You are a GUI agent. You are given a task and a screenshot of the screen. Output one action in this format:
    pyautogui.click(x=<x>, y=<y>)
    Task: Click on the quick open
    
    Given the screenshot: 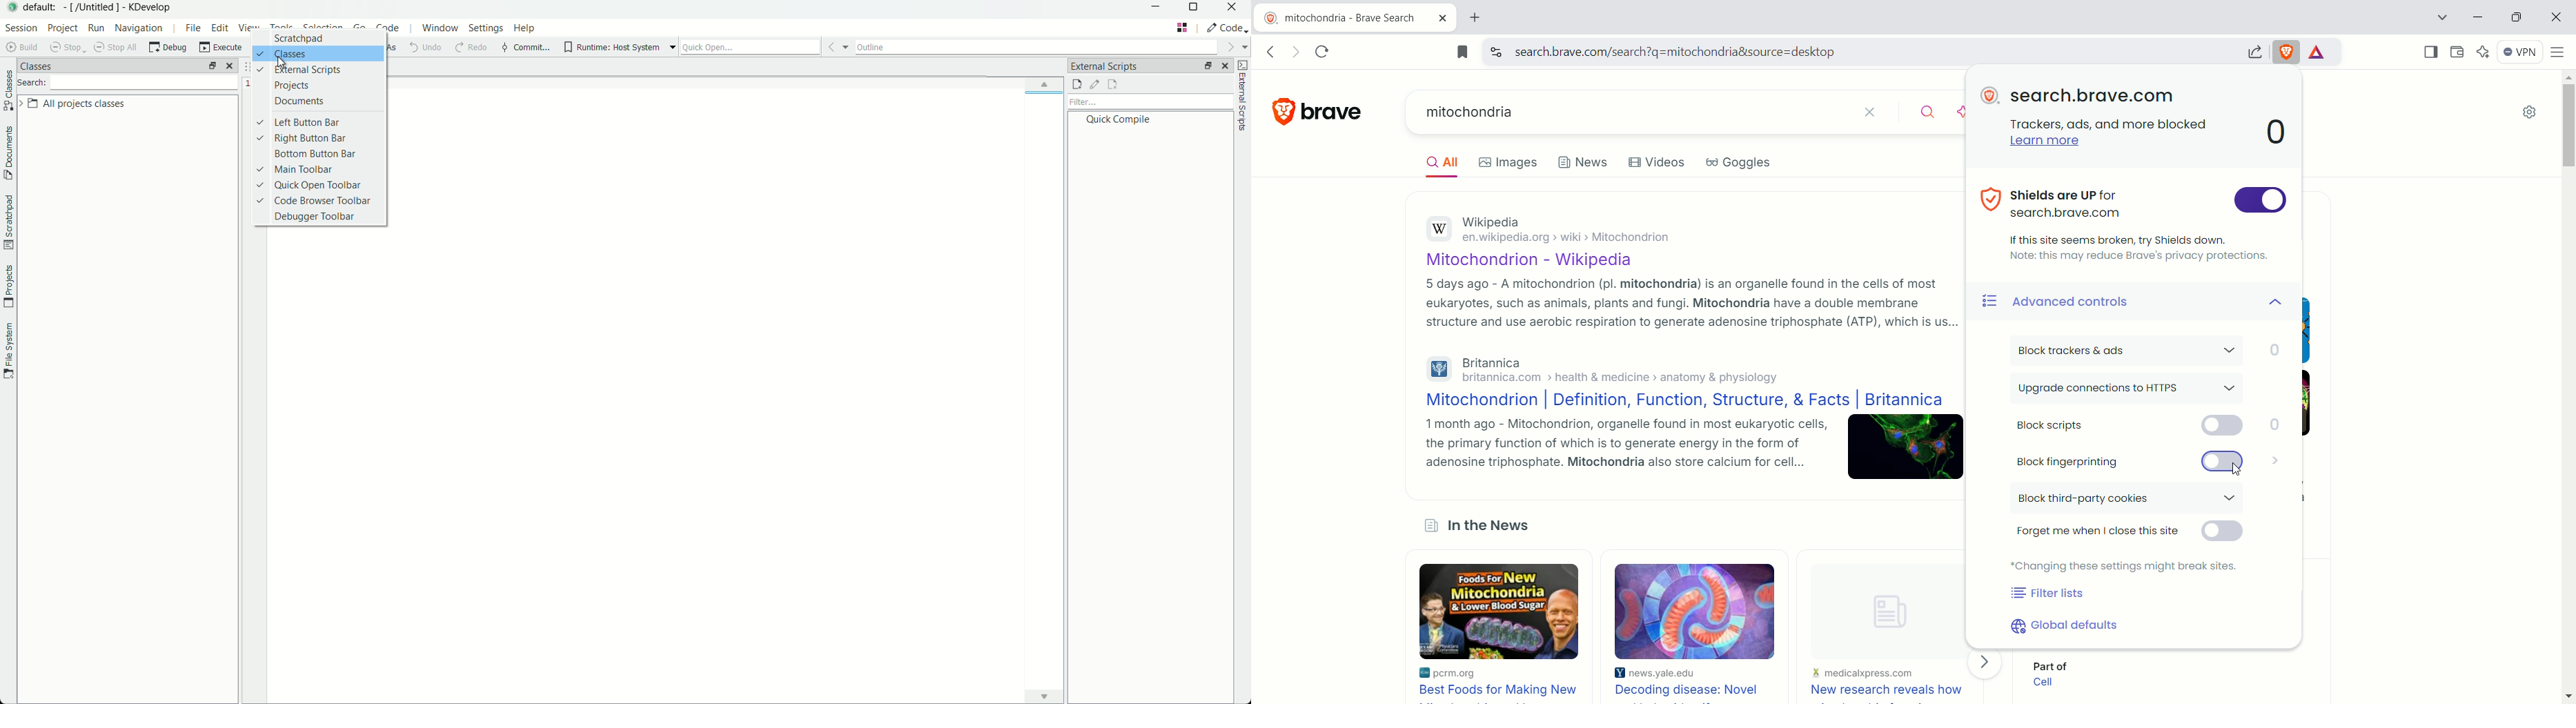 What is the action you would take?
    pyautogui.click(x=764, y=46)
    